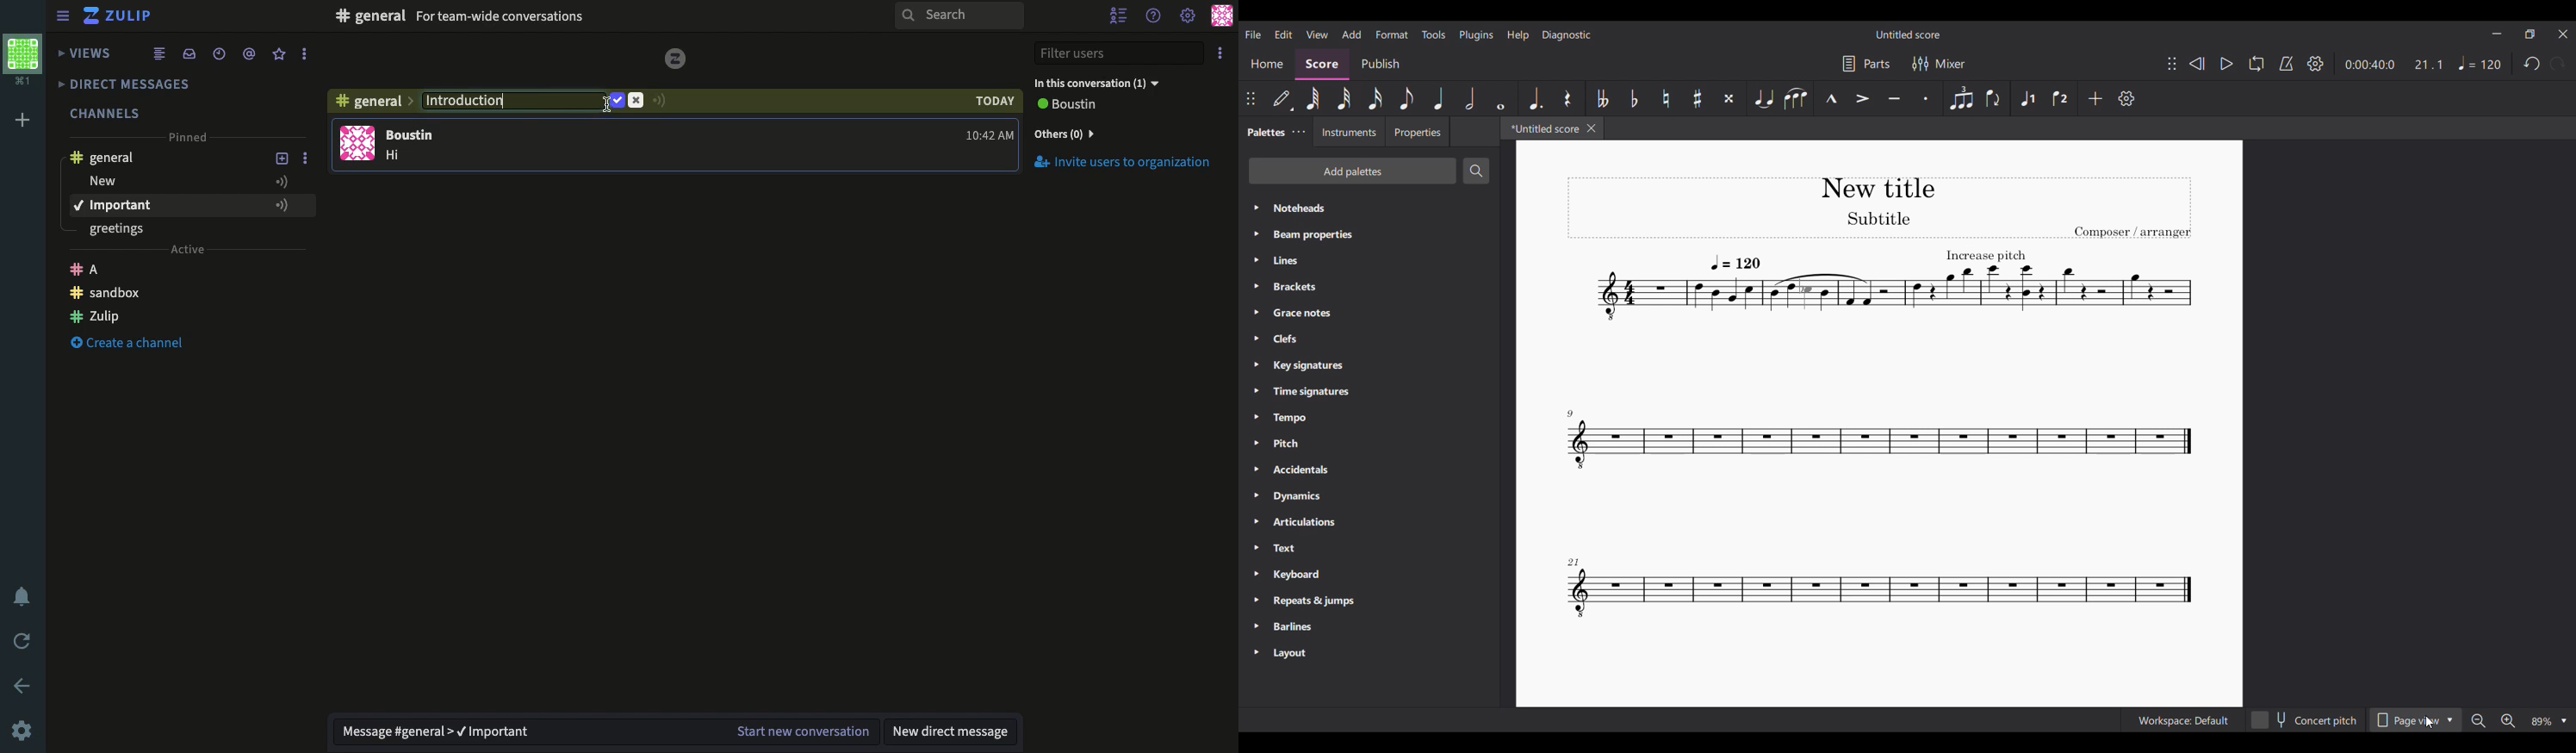  Describe the element at coordinates (110, 157) in the screenshot. I see `General` at that location.